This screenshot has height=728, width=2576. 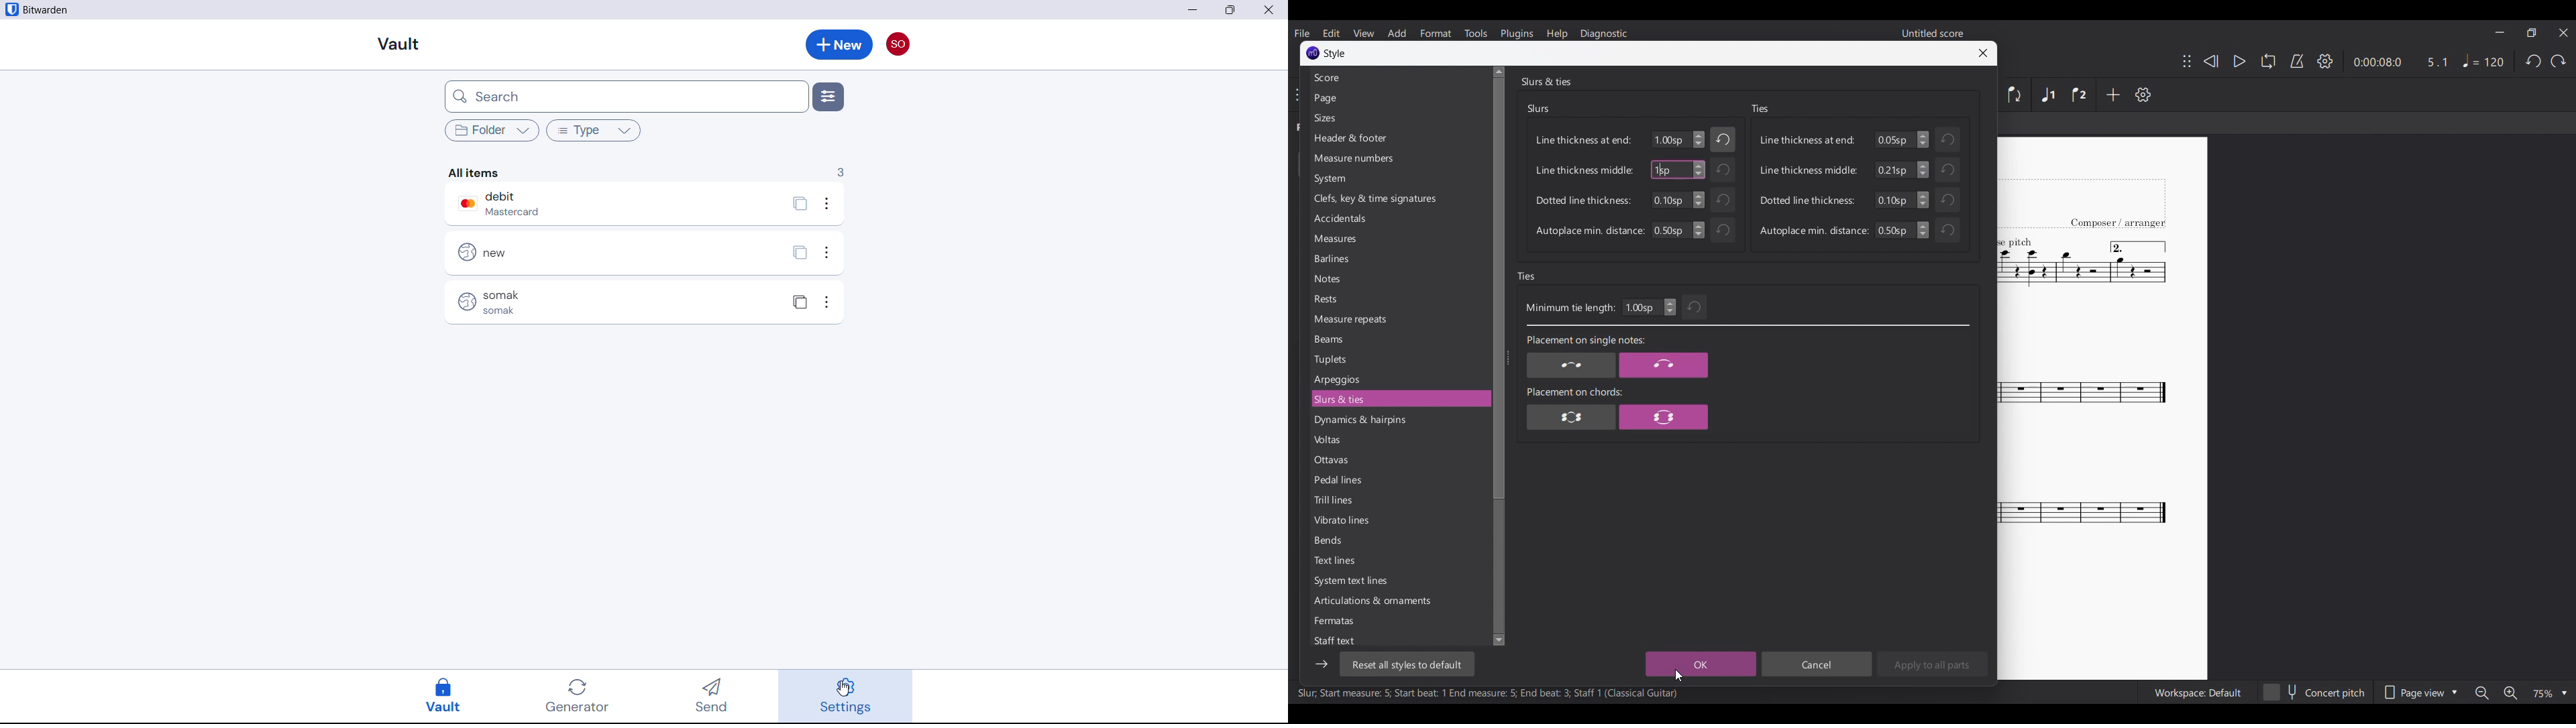 I want to click on Search in vault , so click(x=625, y=96).